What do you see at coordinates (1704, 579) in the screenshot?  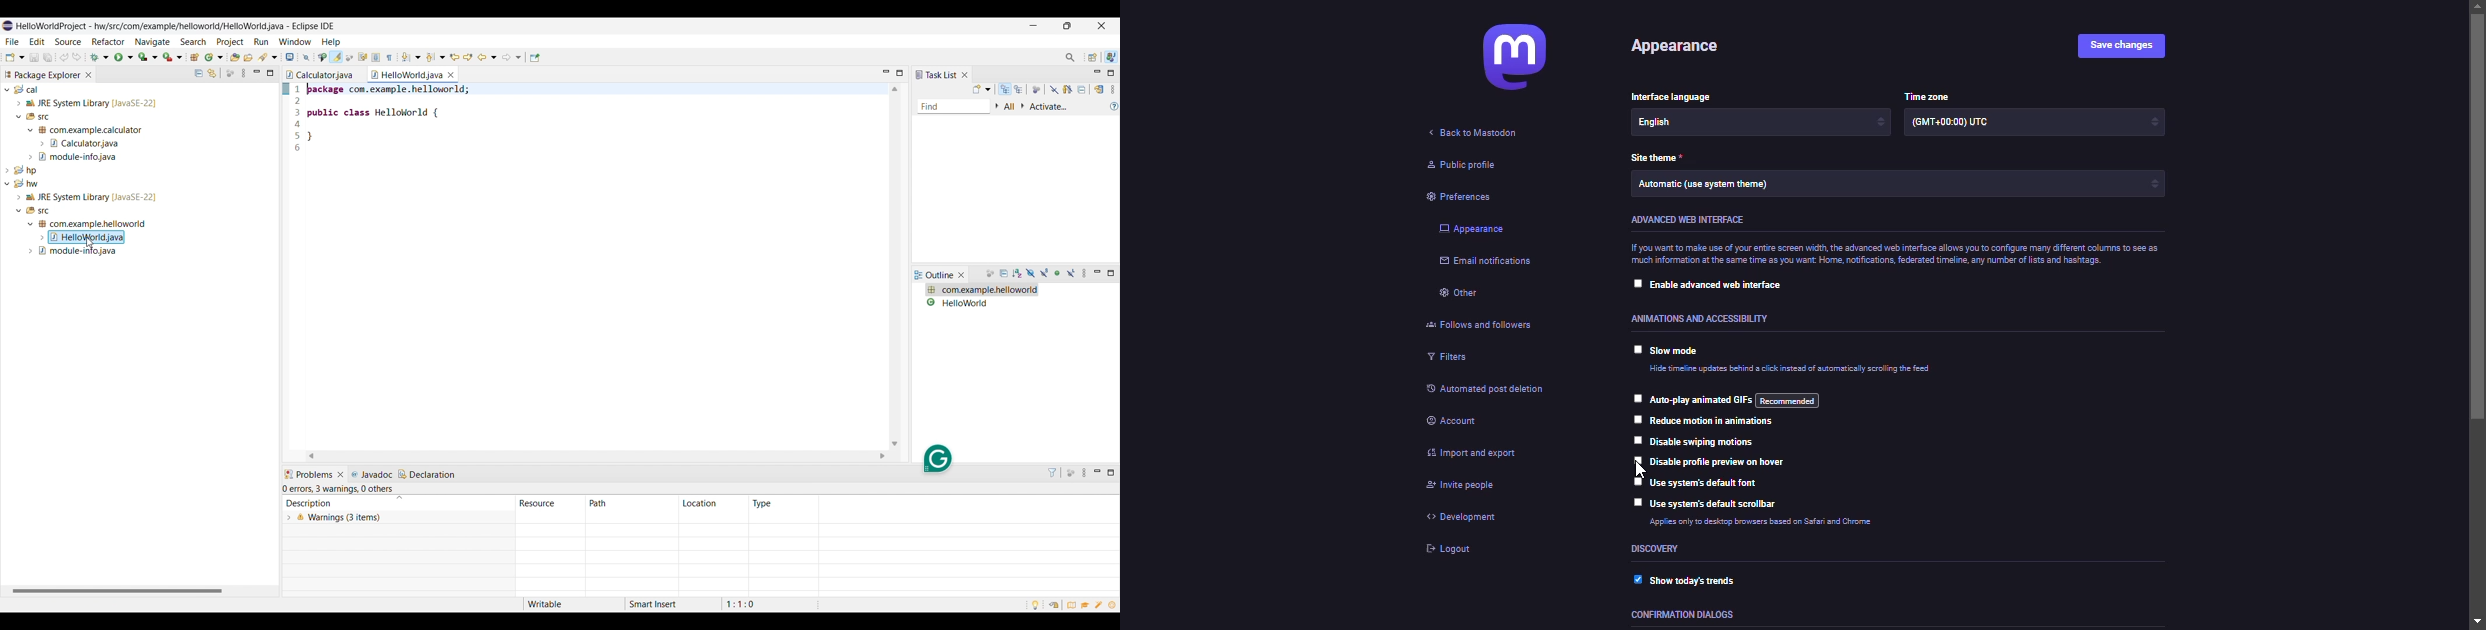 I see `show today's trends` at bounding box center [1704, 579].